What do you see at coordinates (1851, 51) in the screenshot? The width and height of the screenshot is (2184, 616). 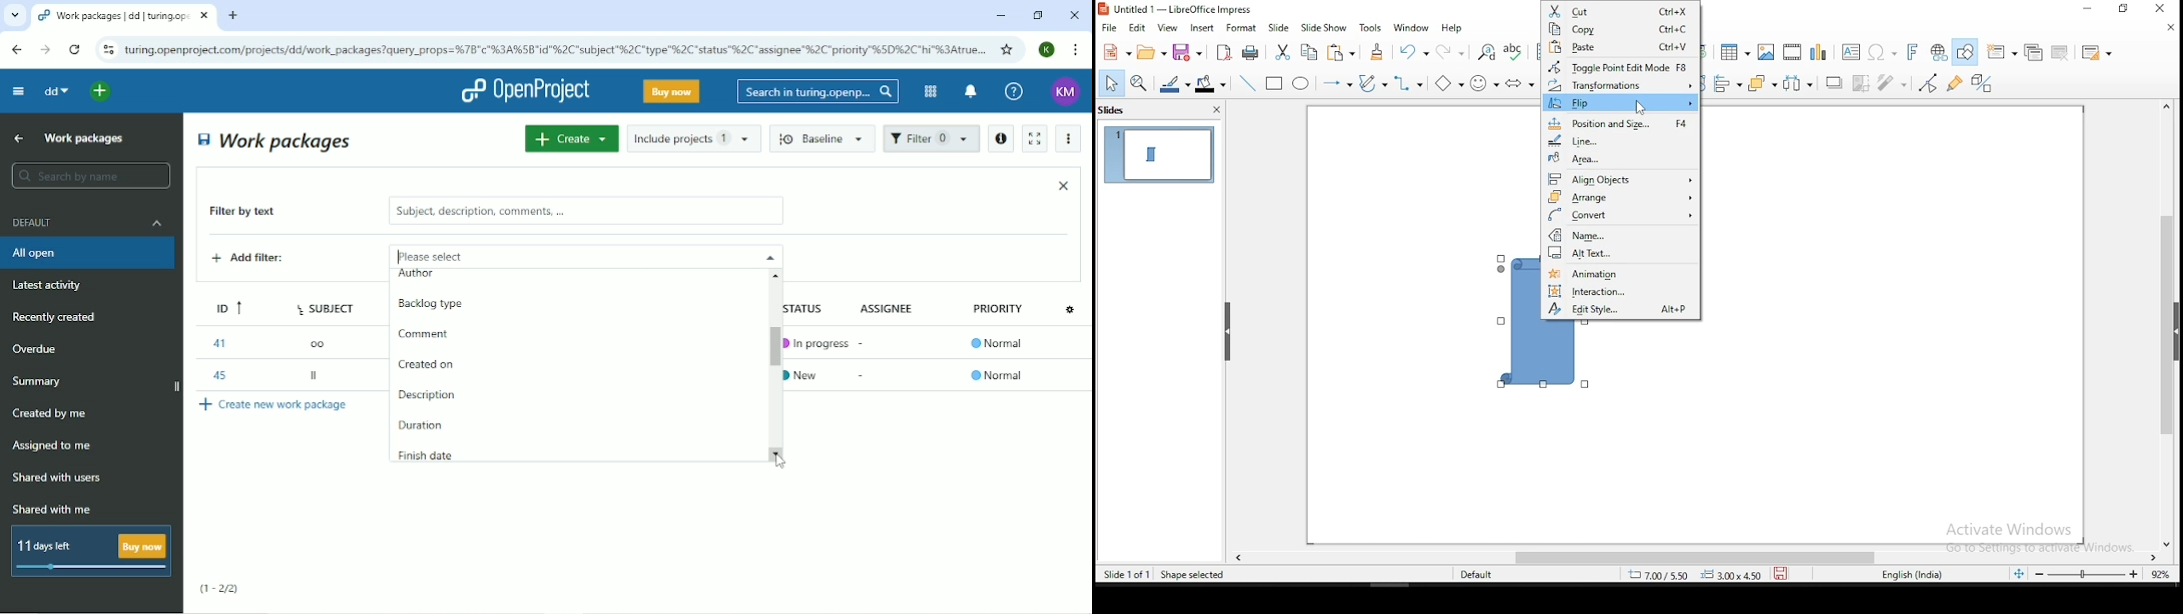 I see `text box` at bounding box center [1851, 51].